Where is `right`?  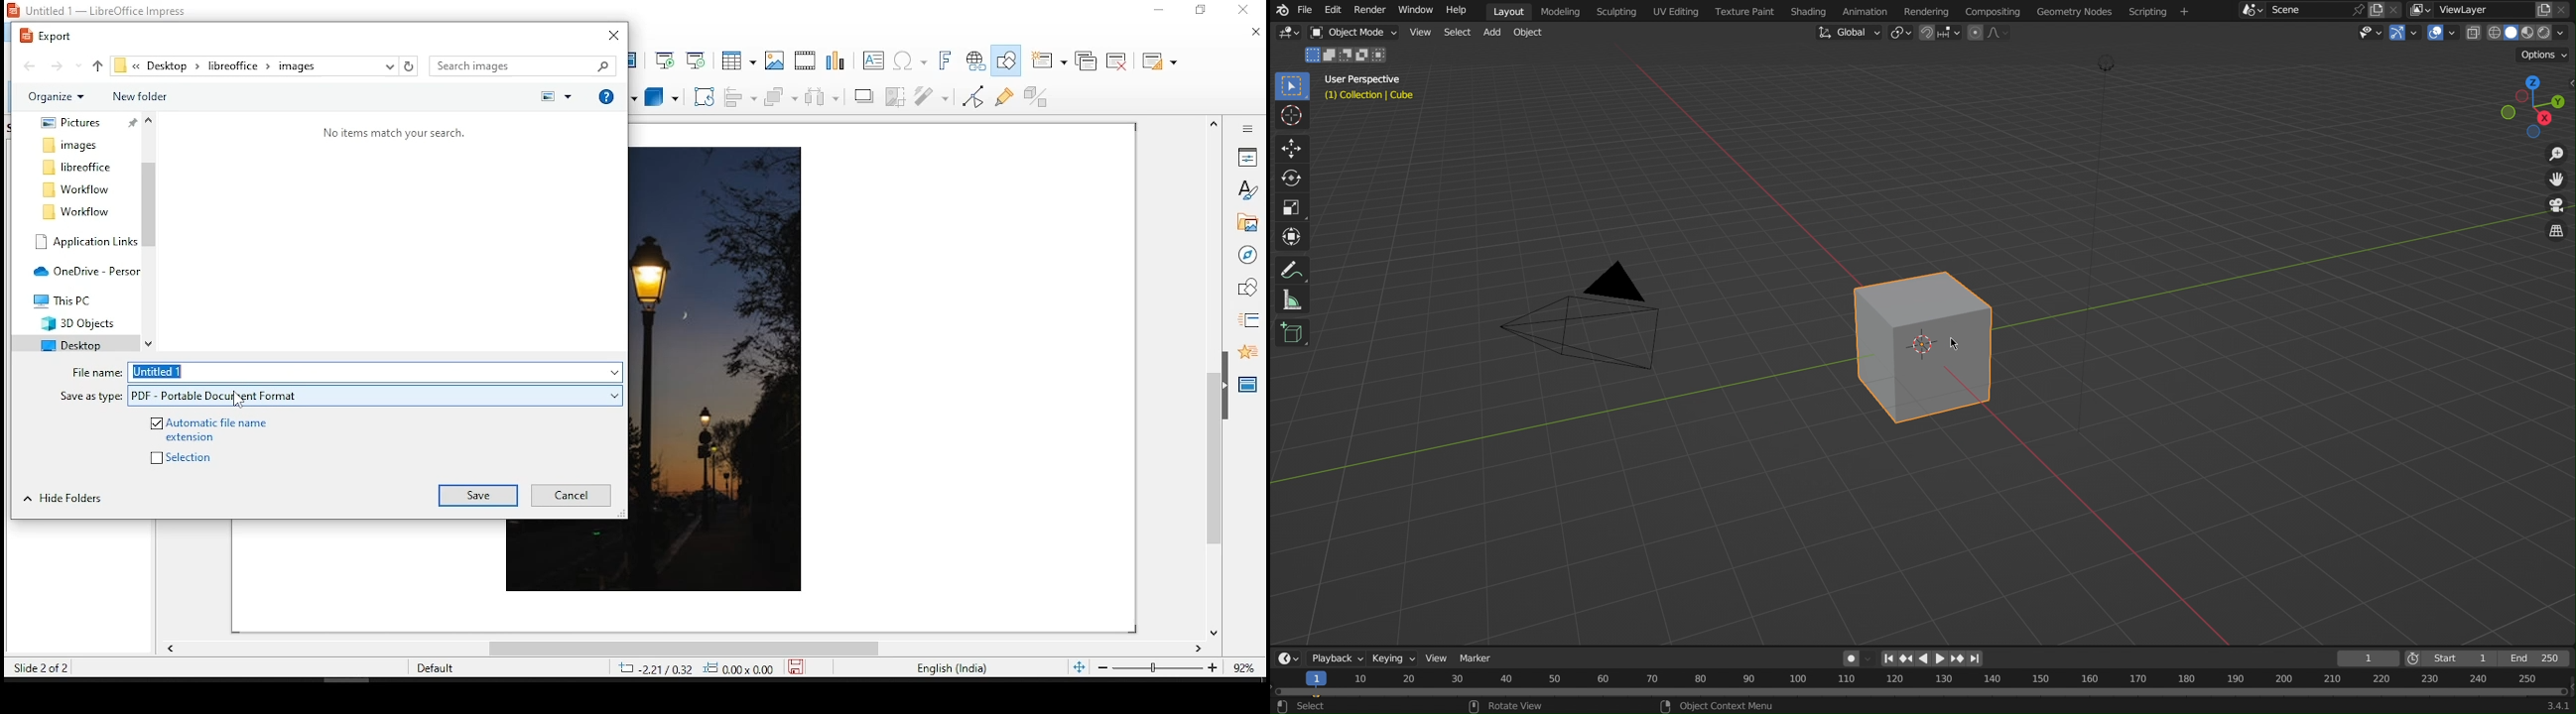 right is located at coordinates (1942, 659).